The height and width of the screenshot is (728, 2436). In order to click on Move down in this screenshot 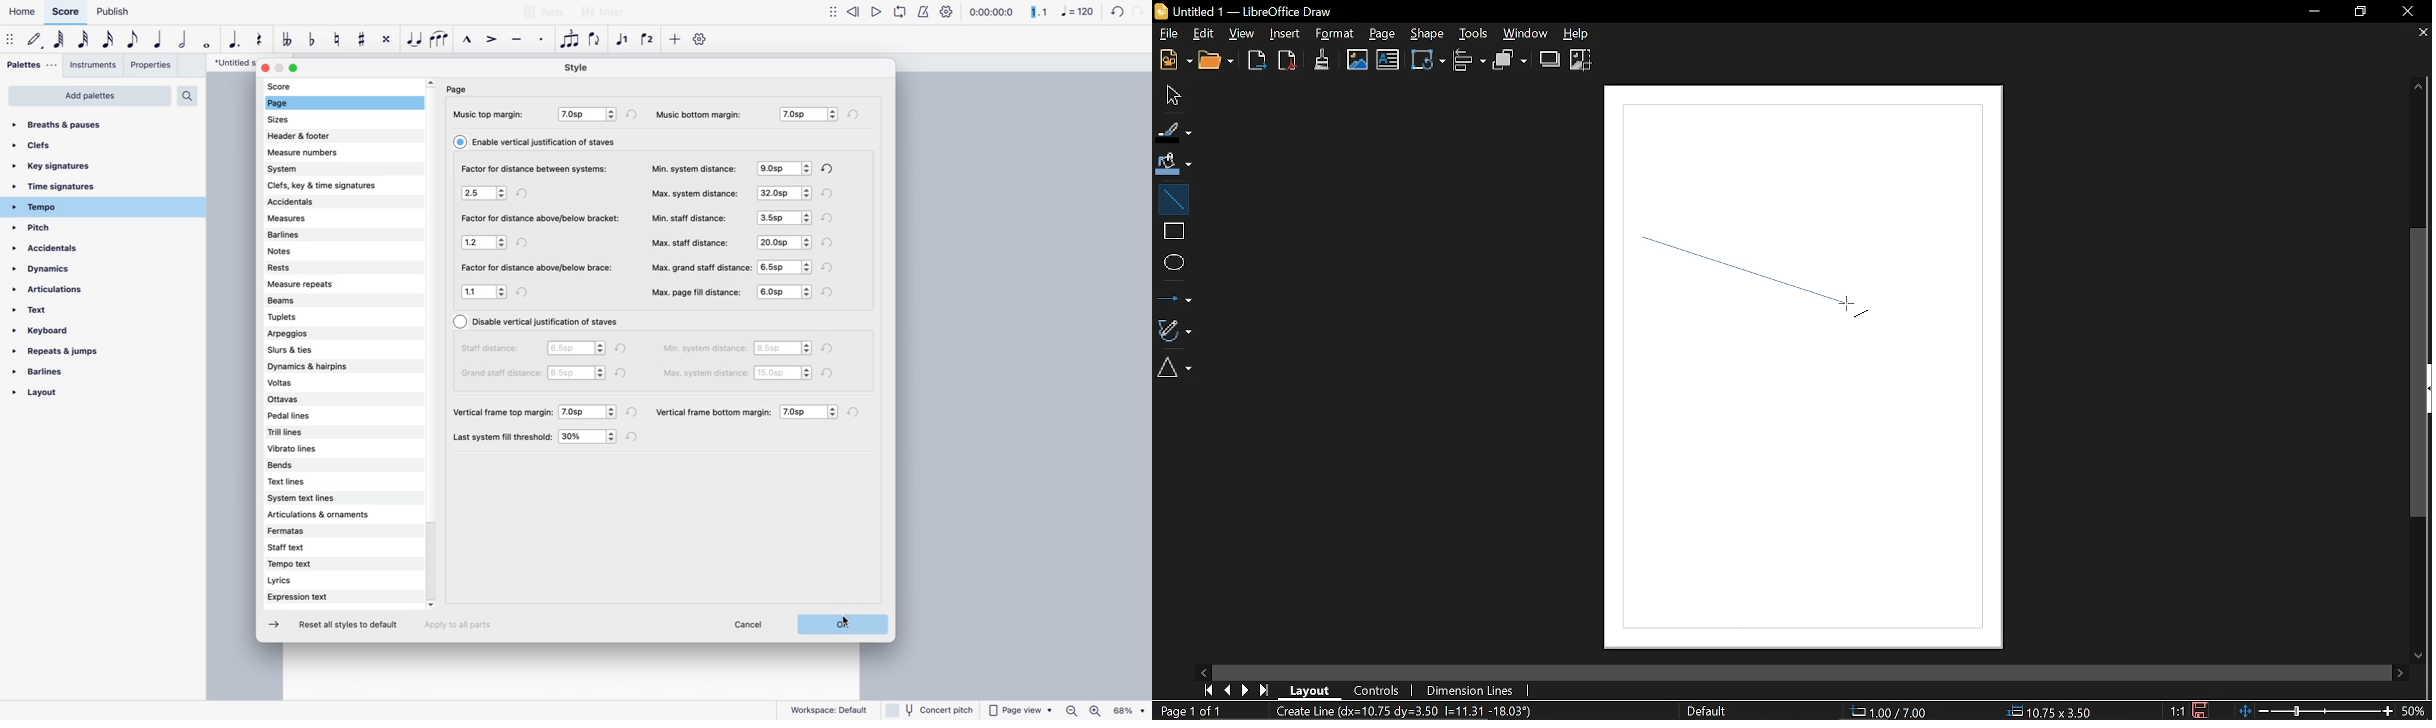, I will do `click(2414, 656)`.